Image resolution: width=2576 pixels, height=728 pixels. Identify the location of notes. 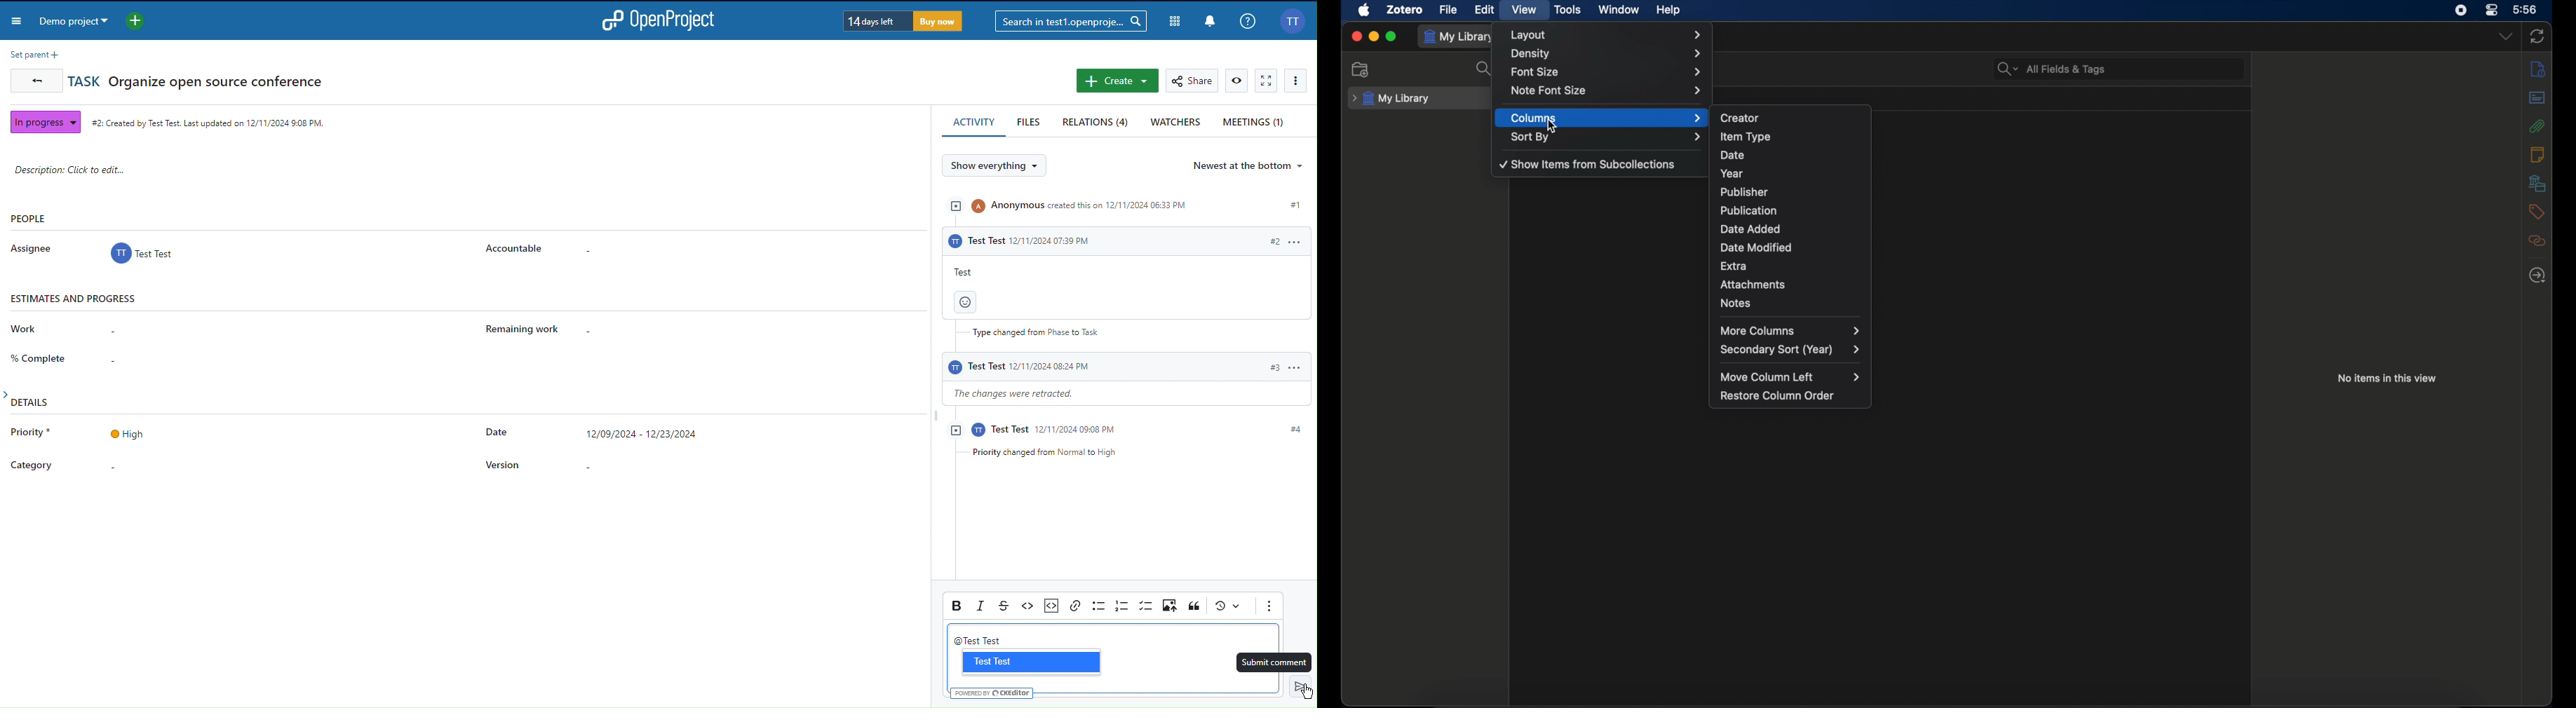
(1793, 302).